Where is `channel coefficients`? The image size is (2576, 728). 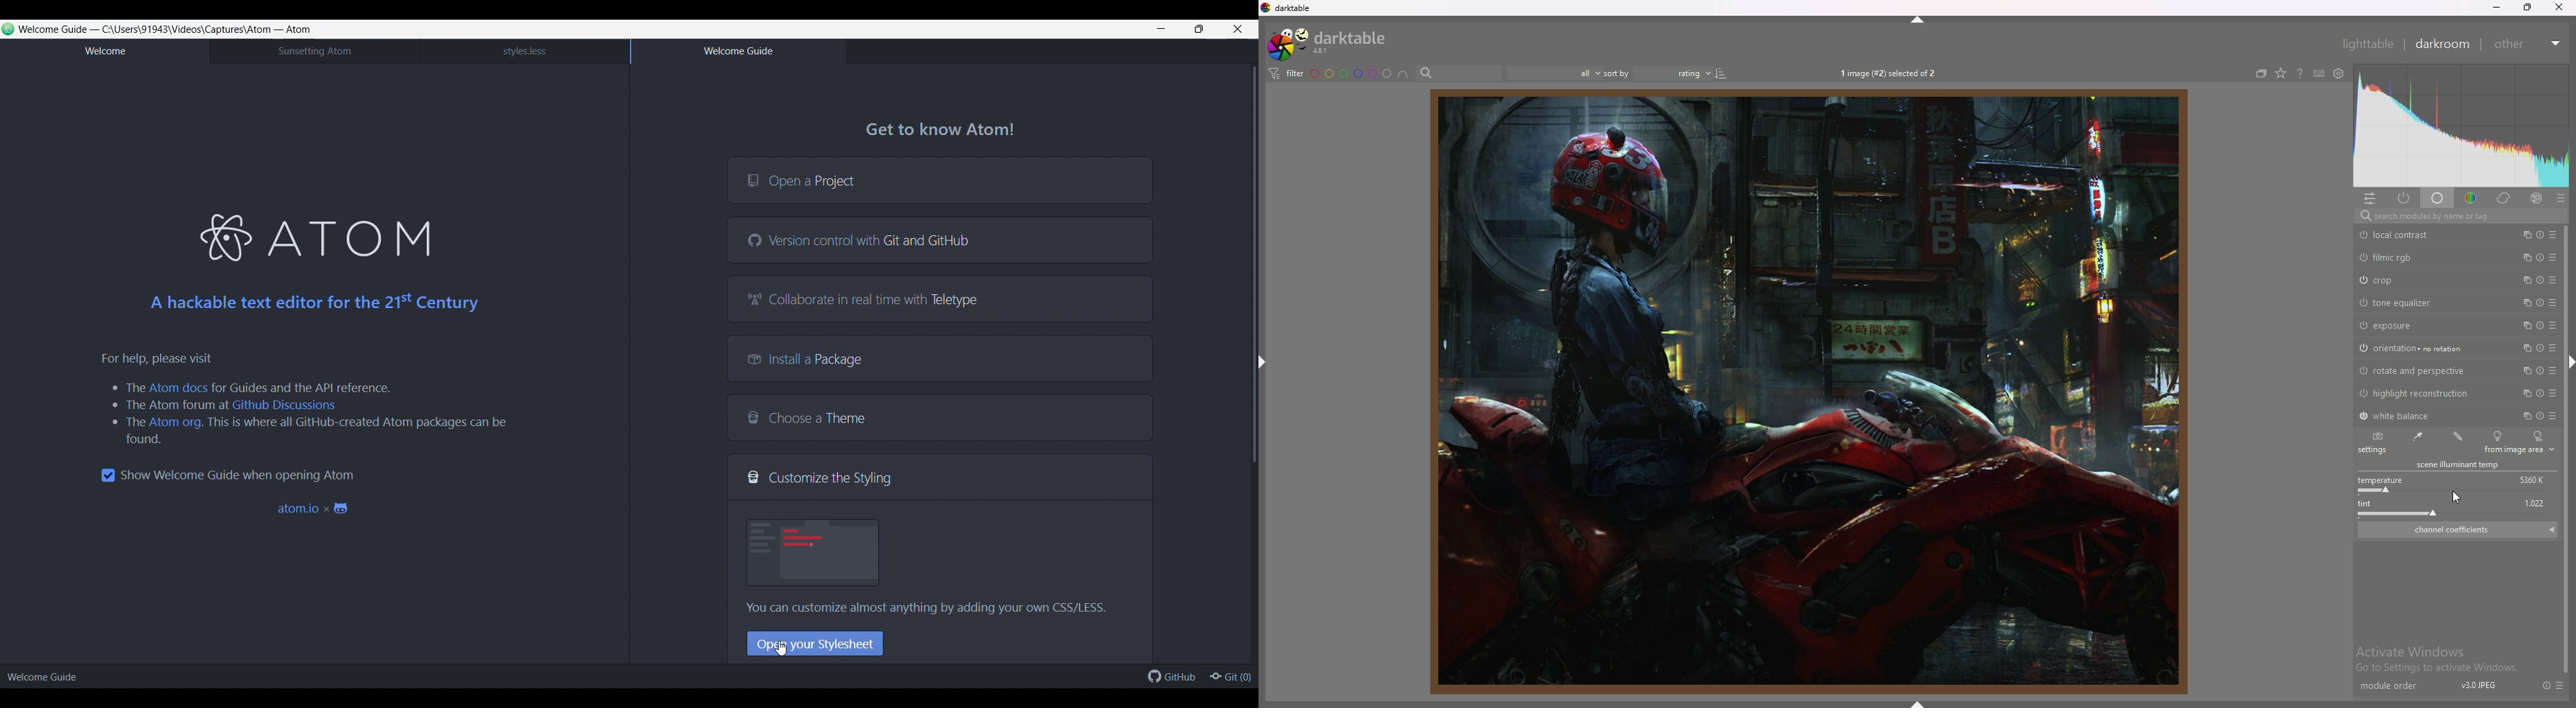 channel coefficients is located at coordinates (2457, 529).